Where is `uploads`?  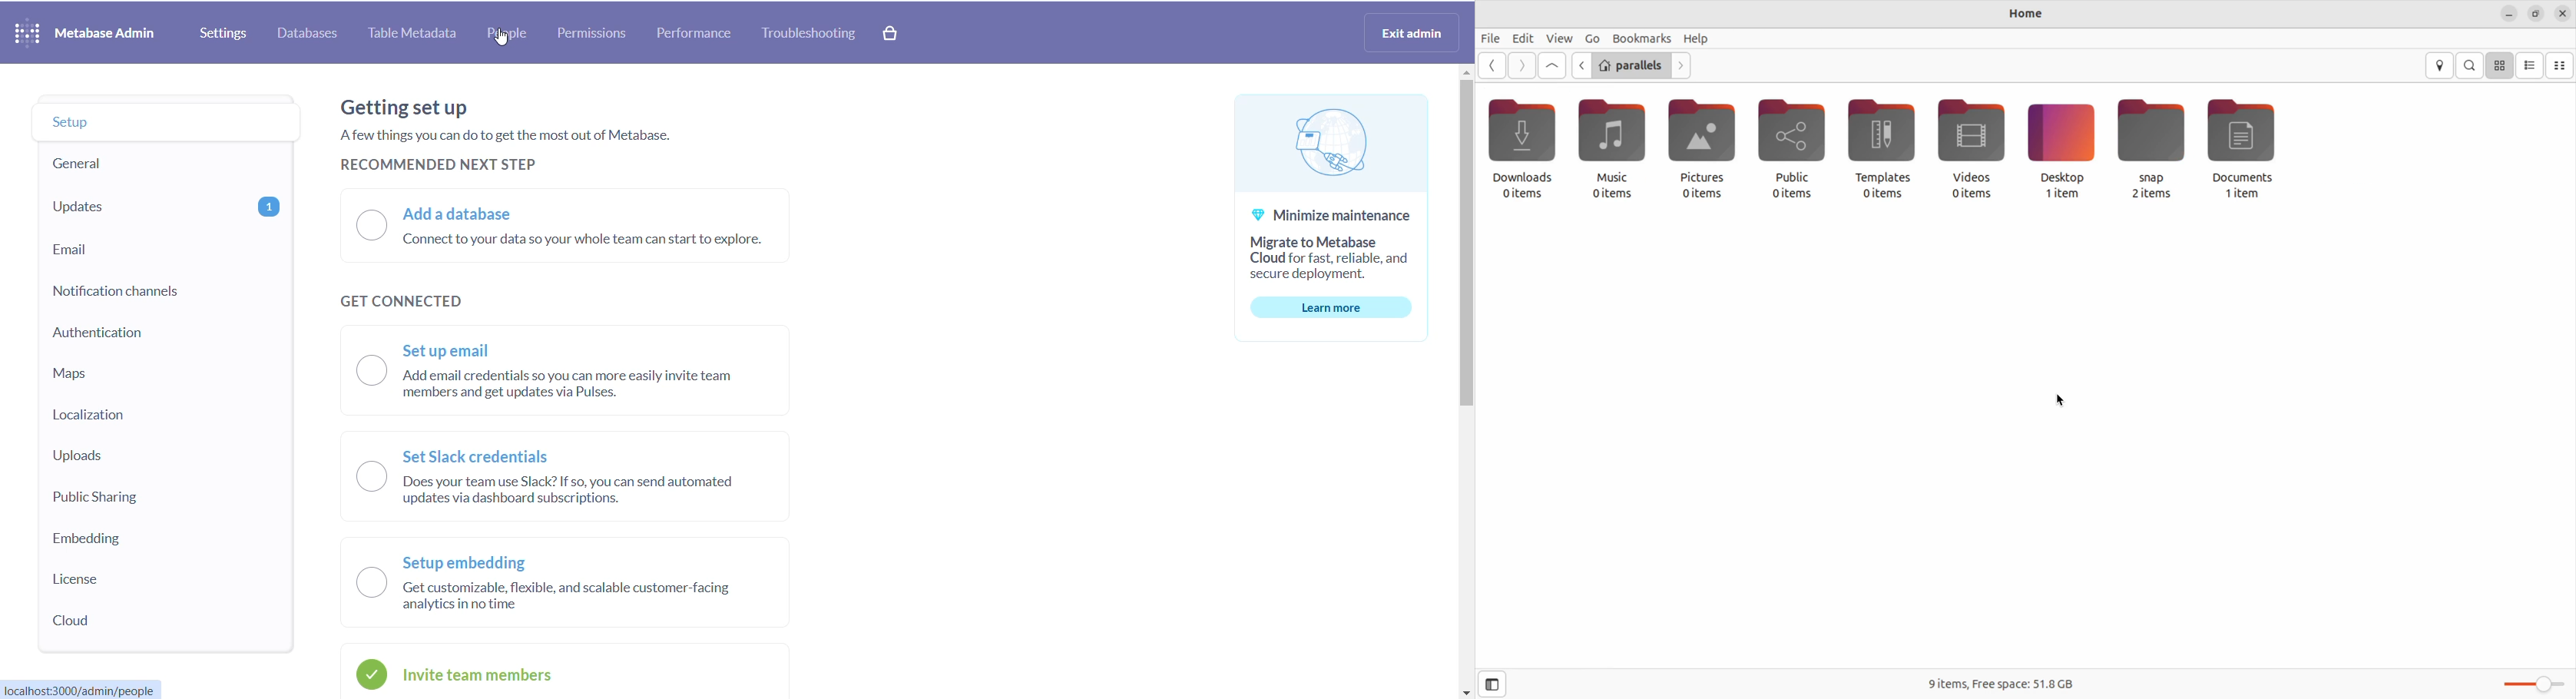
uploads is located at coordinates (140, 459).